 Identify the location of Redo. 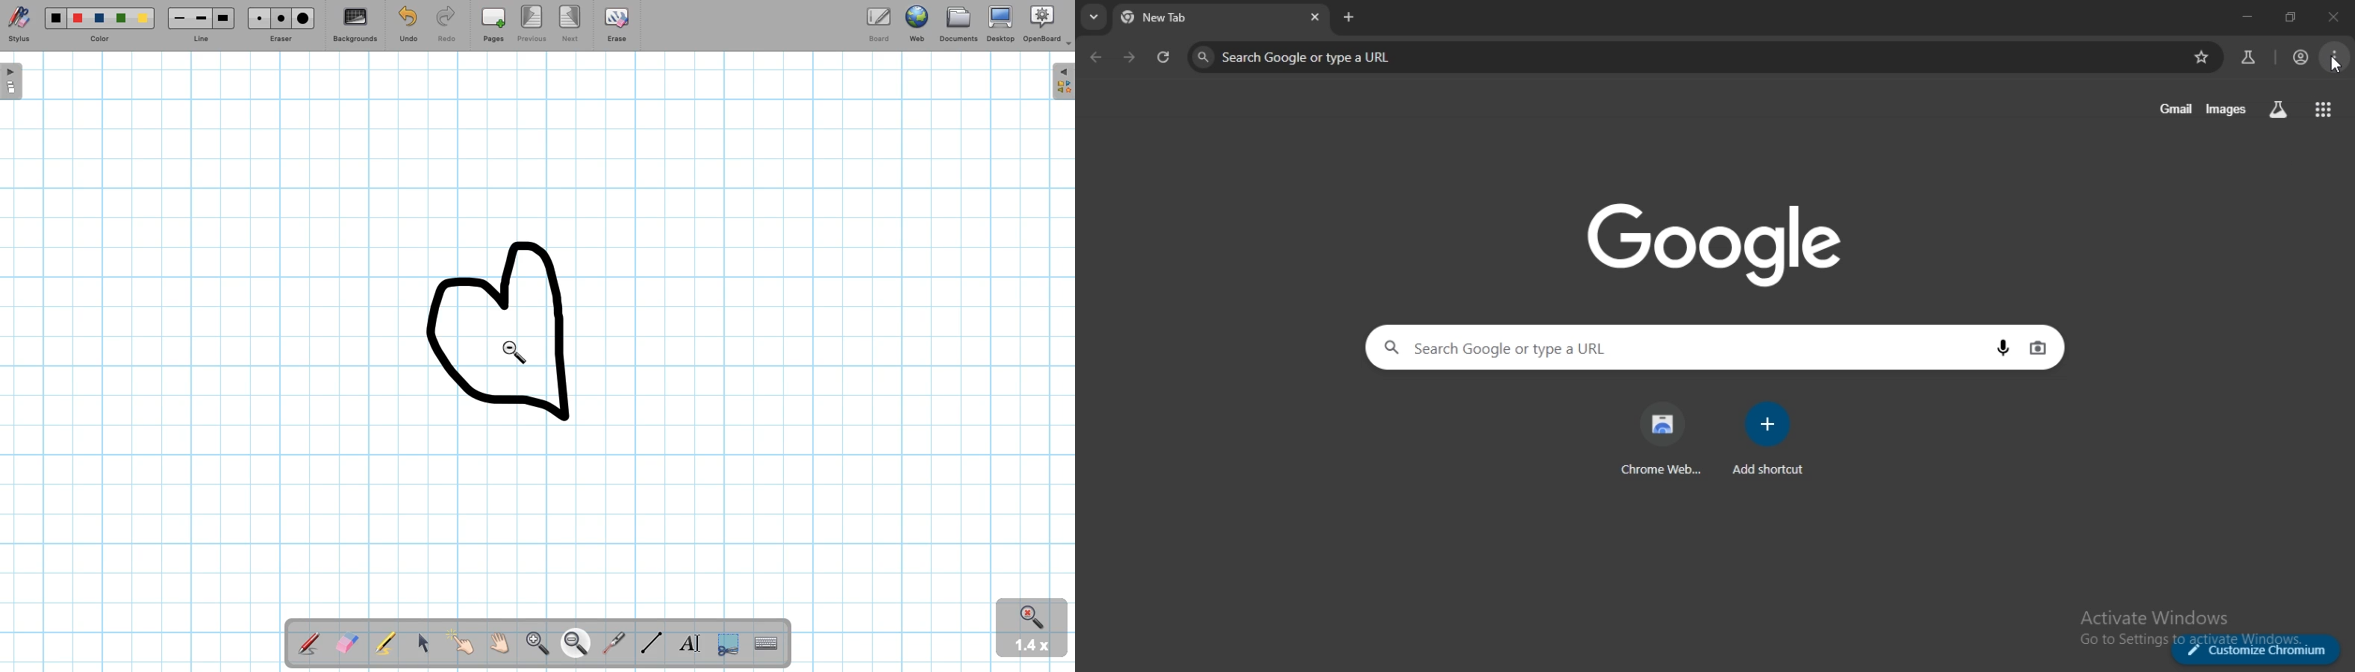
(444, 25).